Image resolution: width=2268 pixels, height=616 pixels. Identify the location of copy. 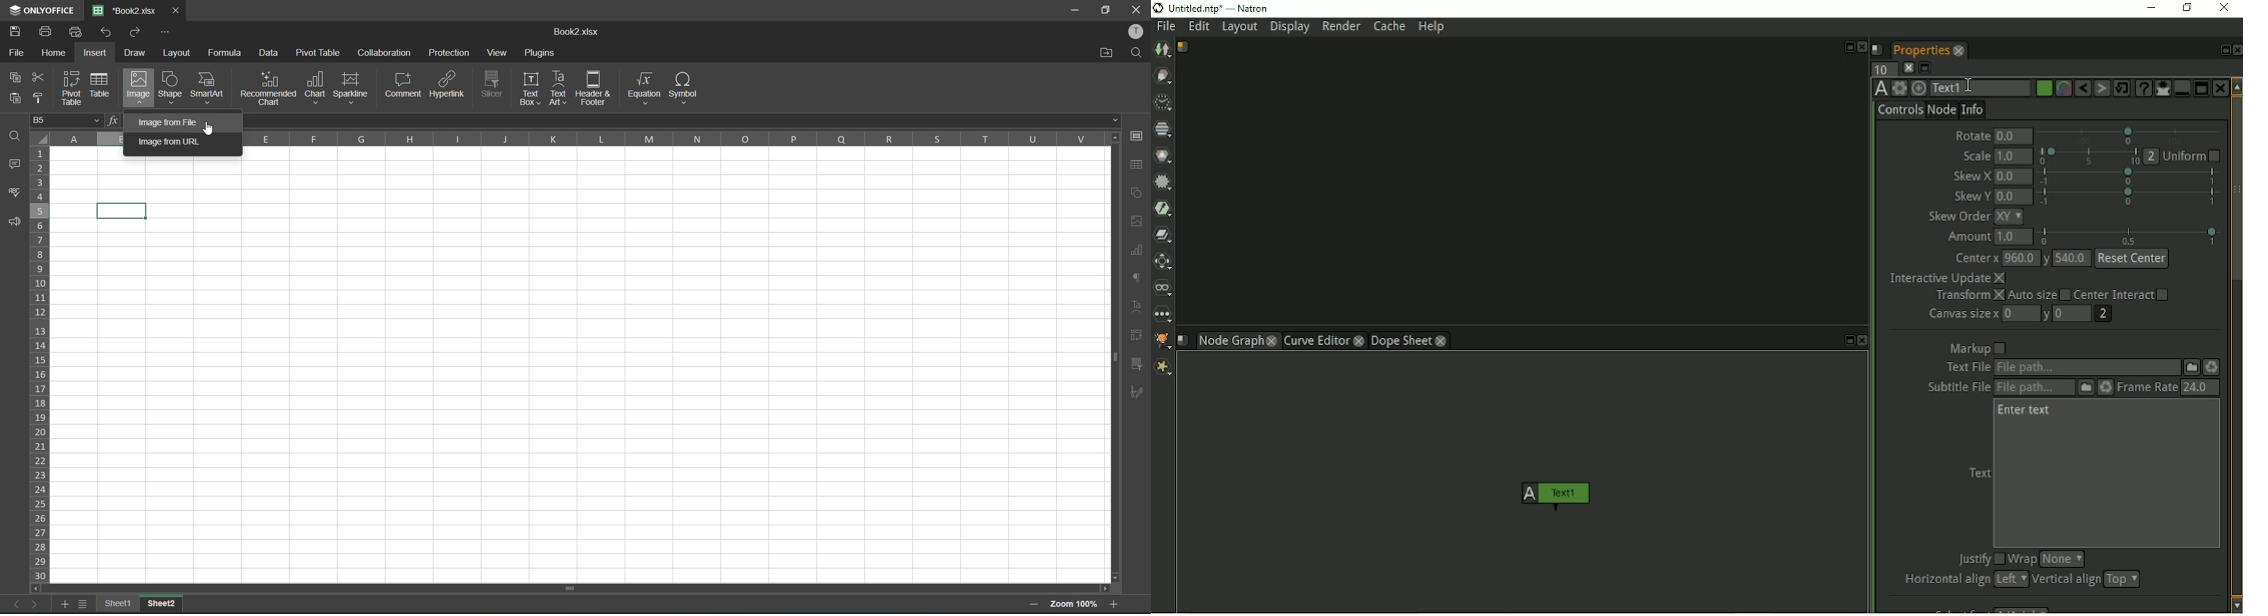
(16, 77).